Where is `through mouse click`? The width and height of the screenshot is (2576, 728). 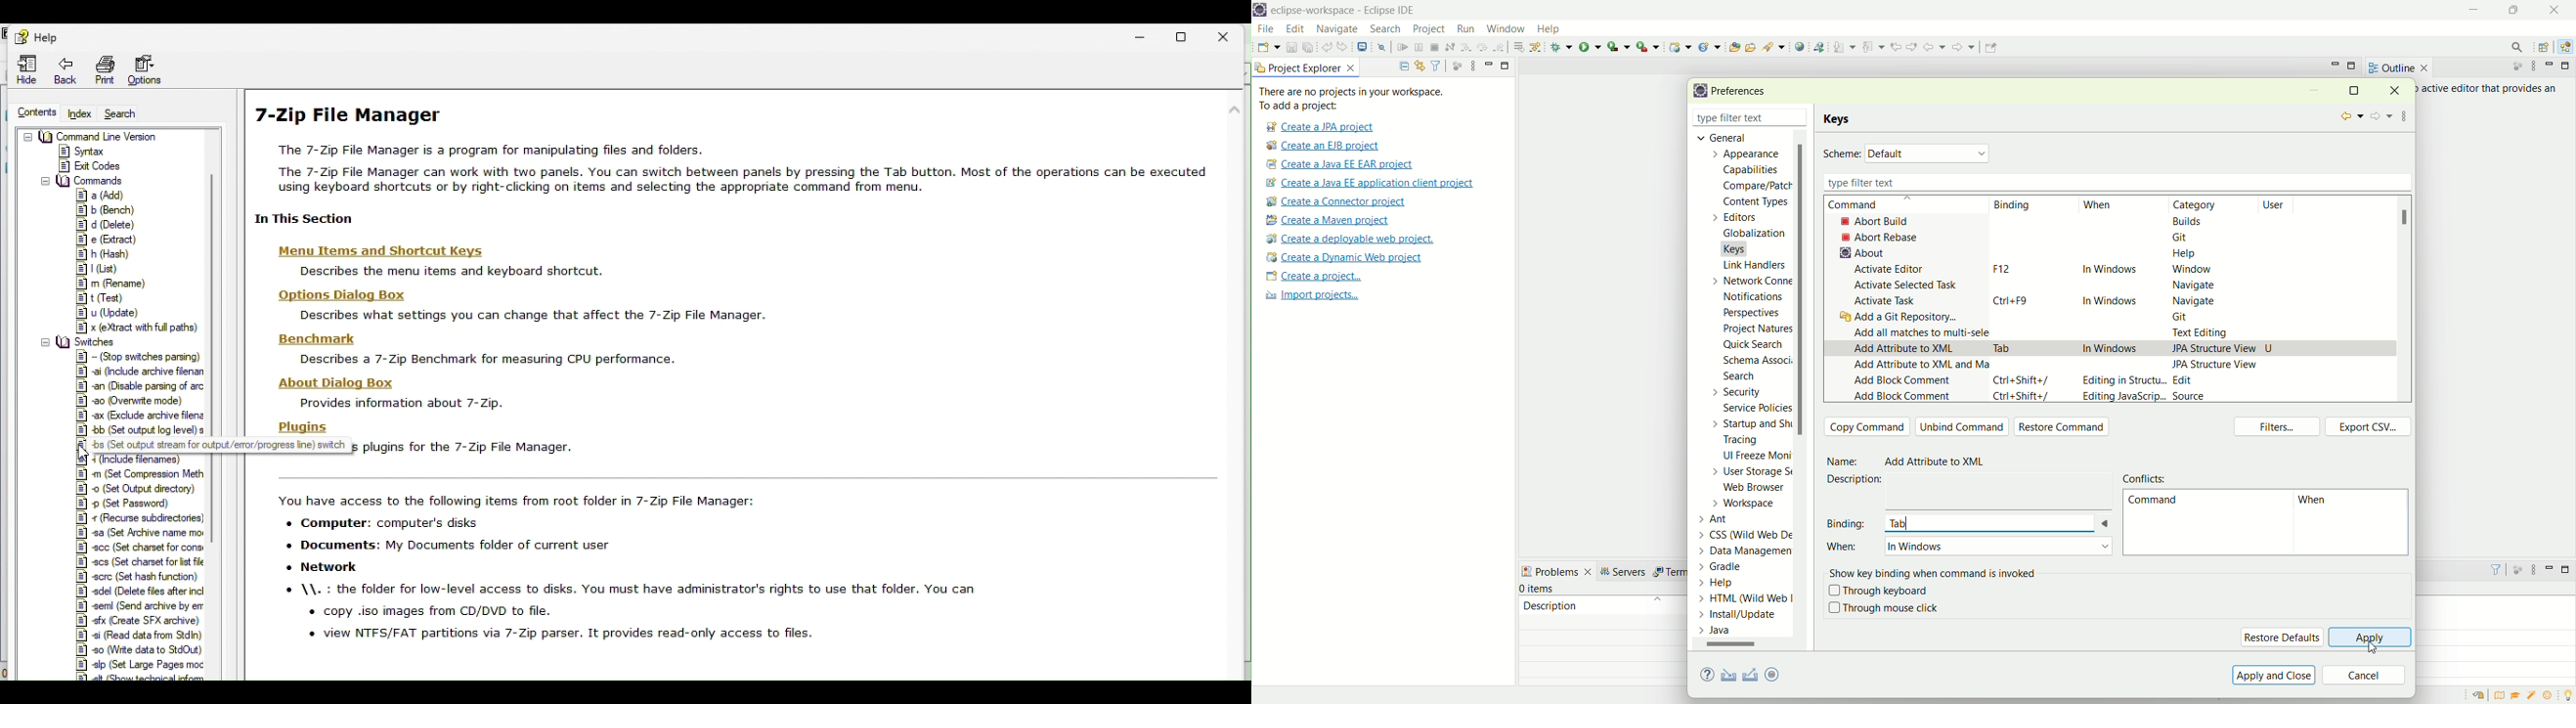 through mouse click is located at coordinates (1883, 608).